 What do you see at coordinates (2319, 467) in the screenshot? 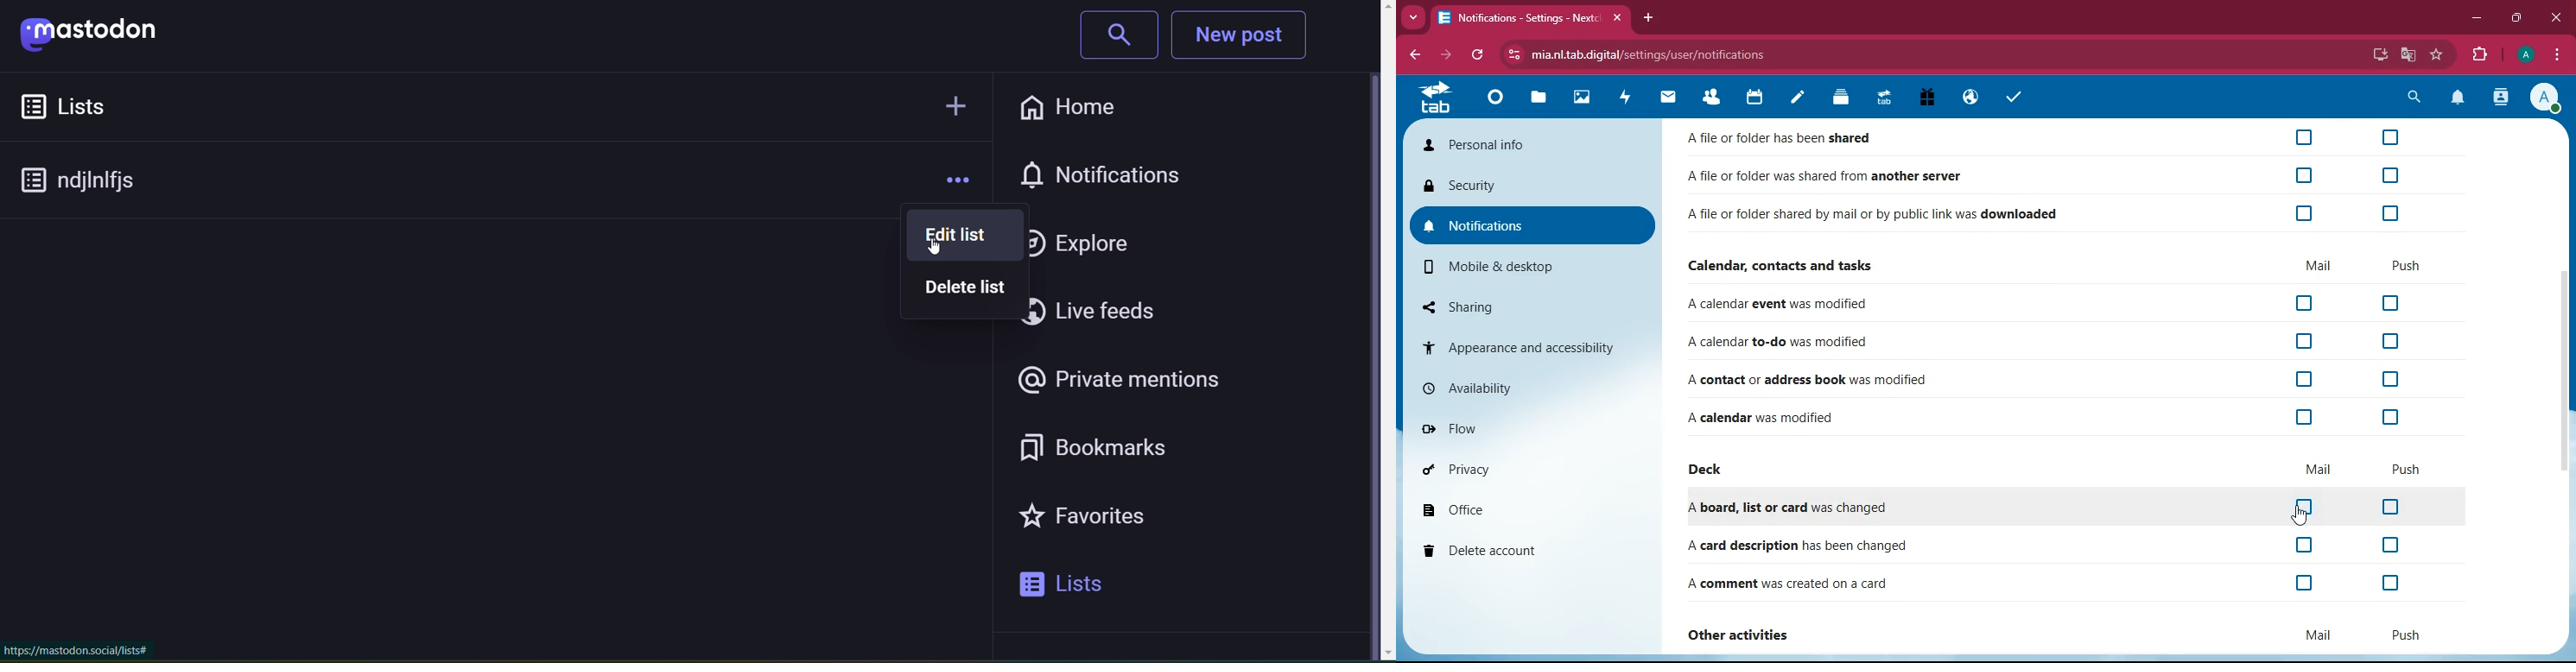
I see `mail` at bounding box center [2319, 467].